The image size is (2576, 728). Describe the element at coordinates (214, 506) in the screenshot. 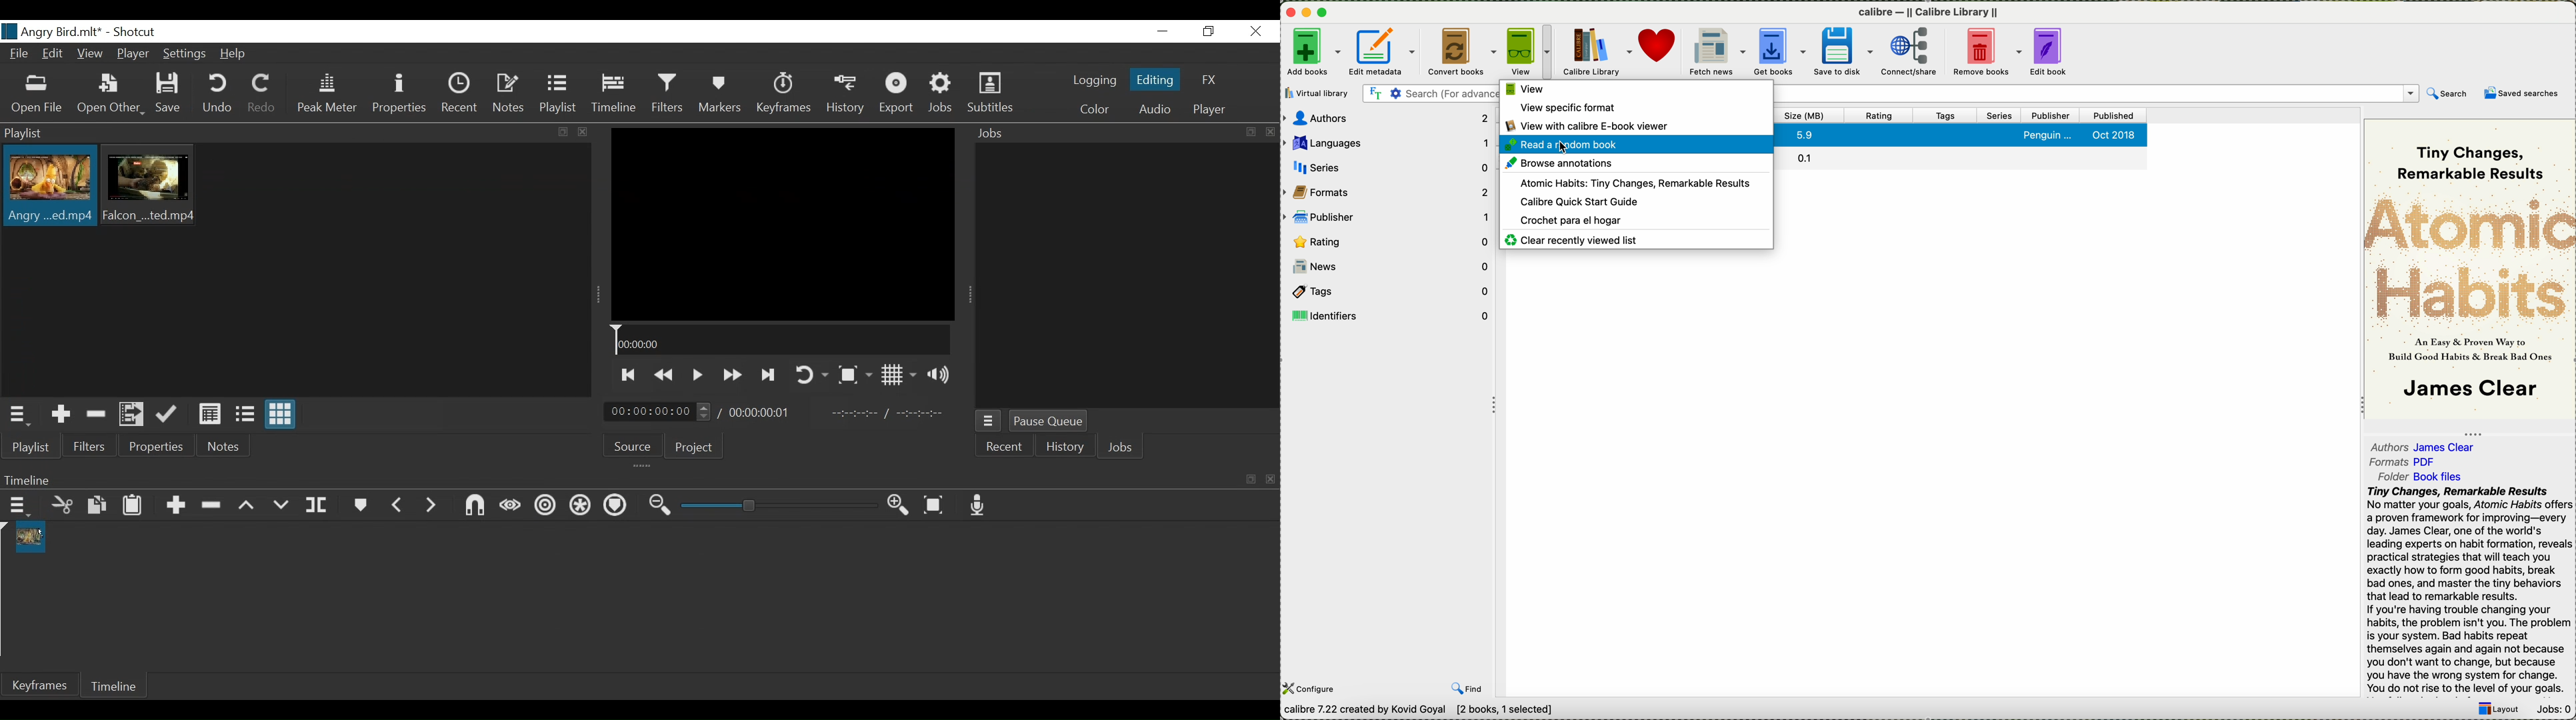

I see `Ripple Delete` at that location.